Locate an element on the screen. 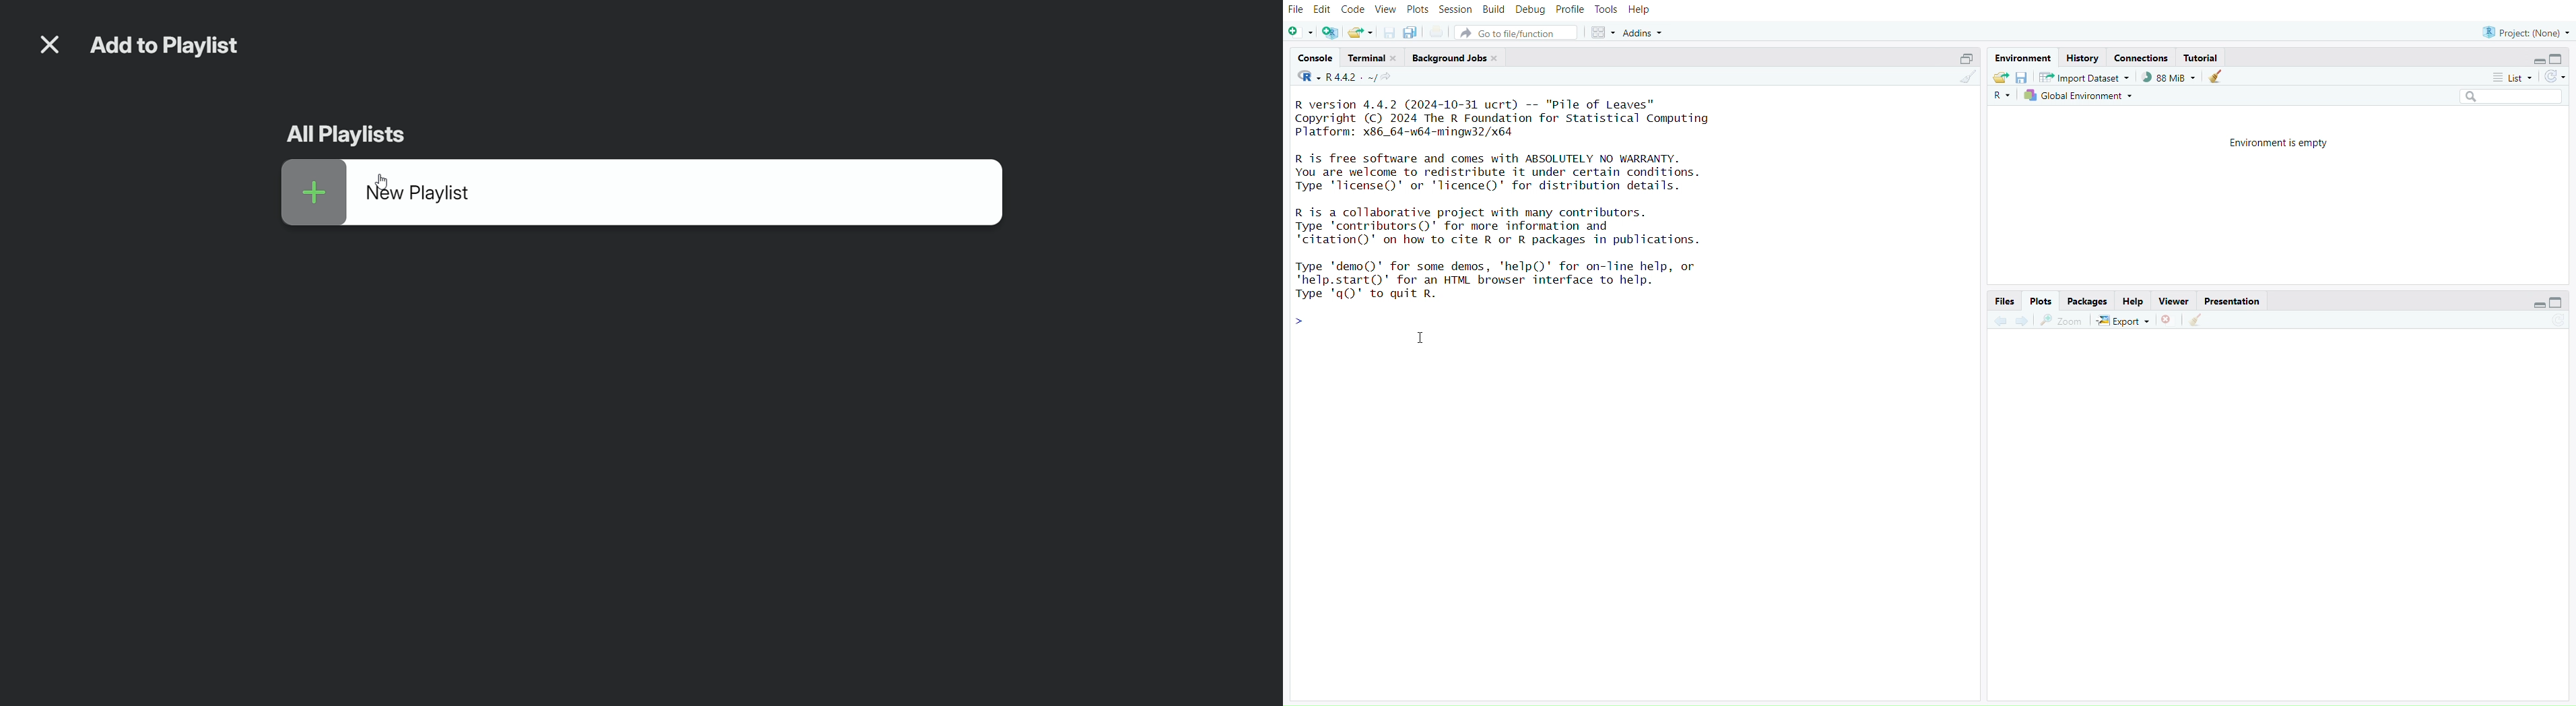 This screenshot has width=2576, height=728. list is located at coordinates (2508, 79).